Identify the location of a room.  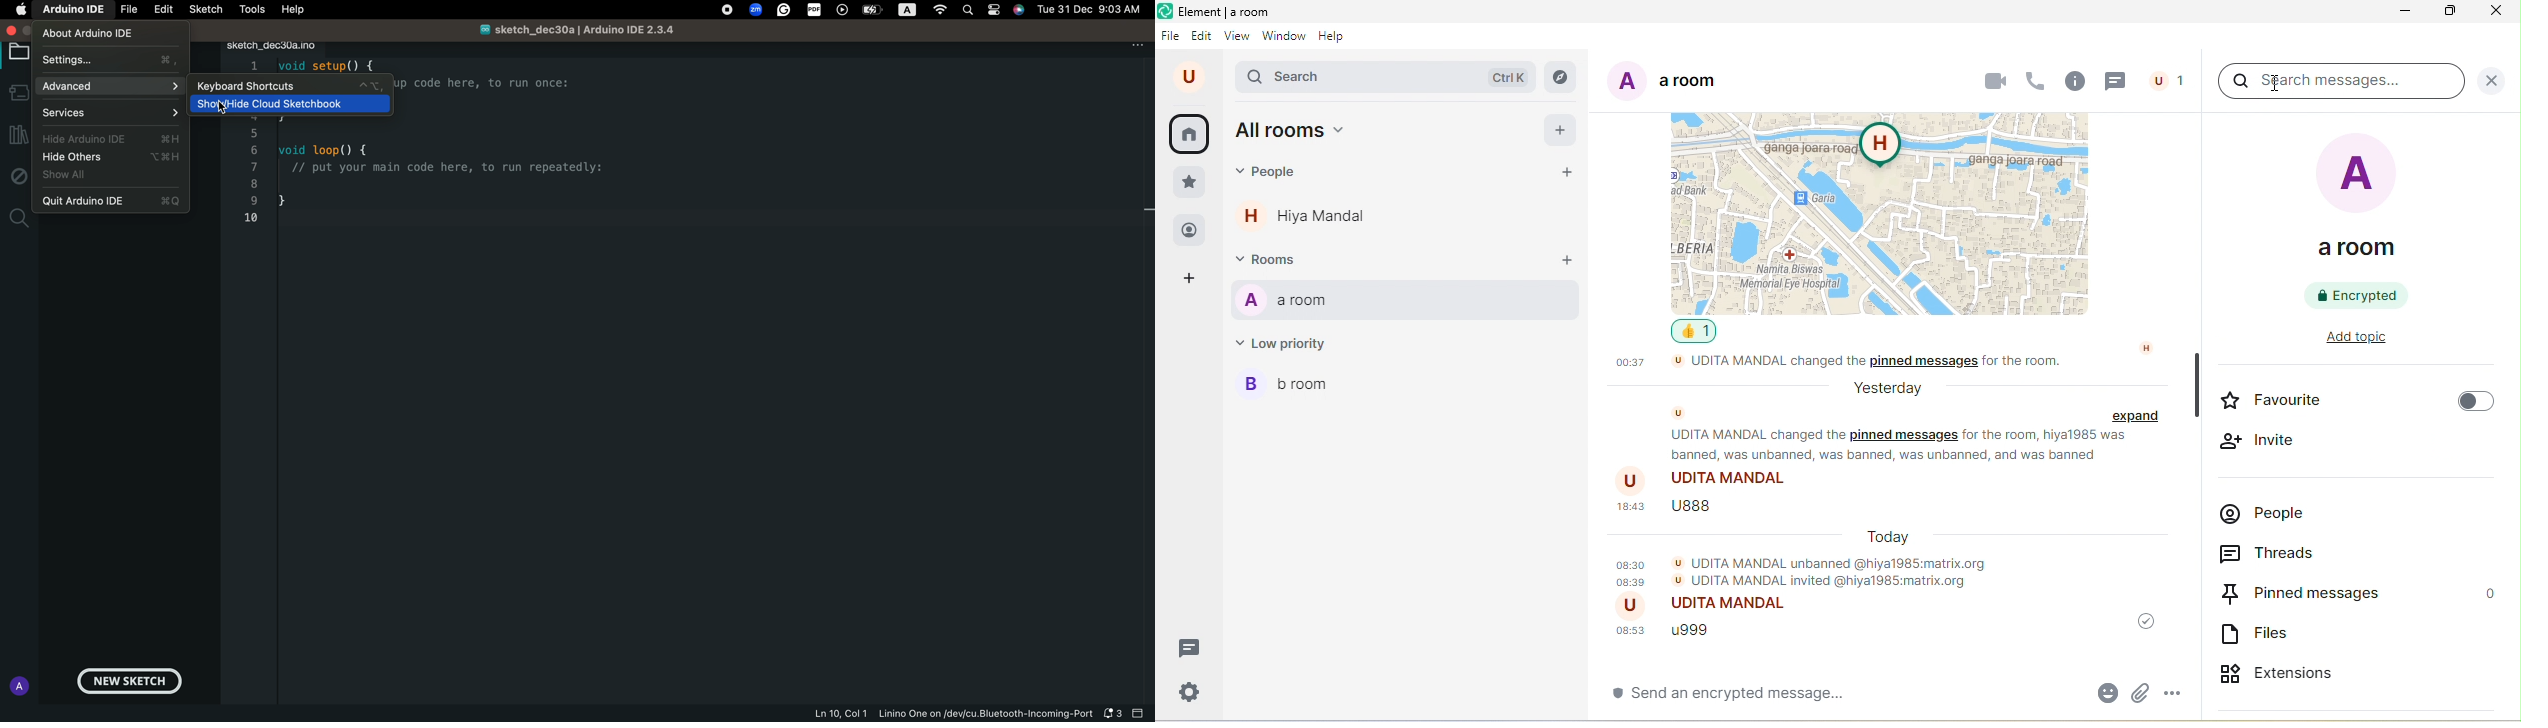
(1405, 302).